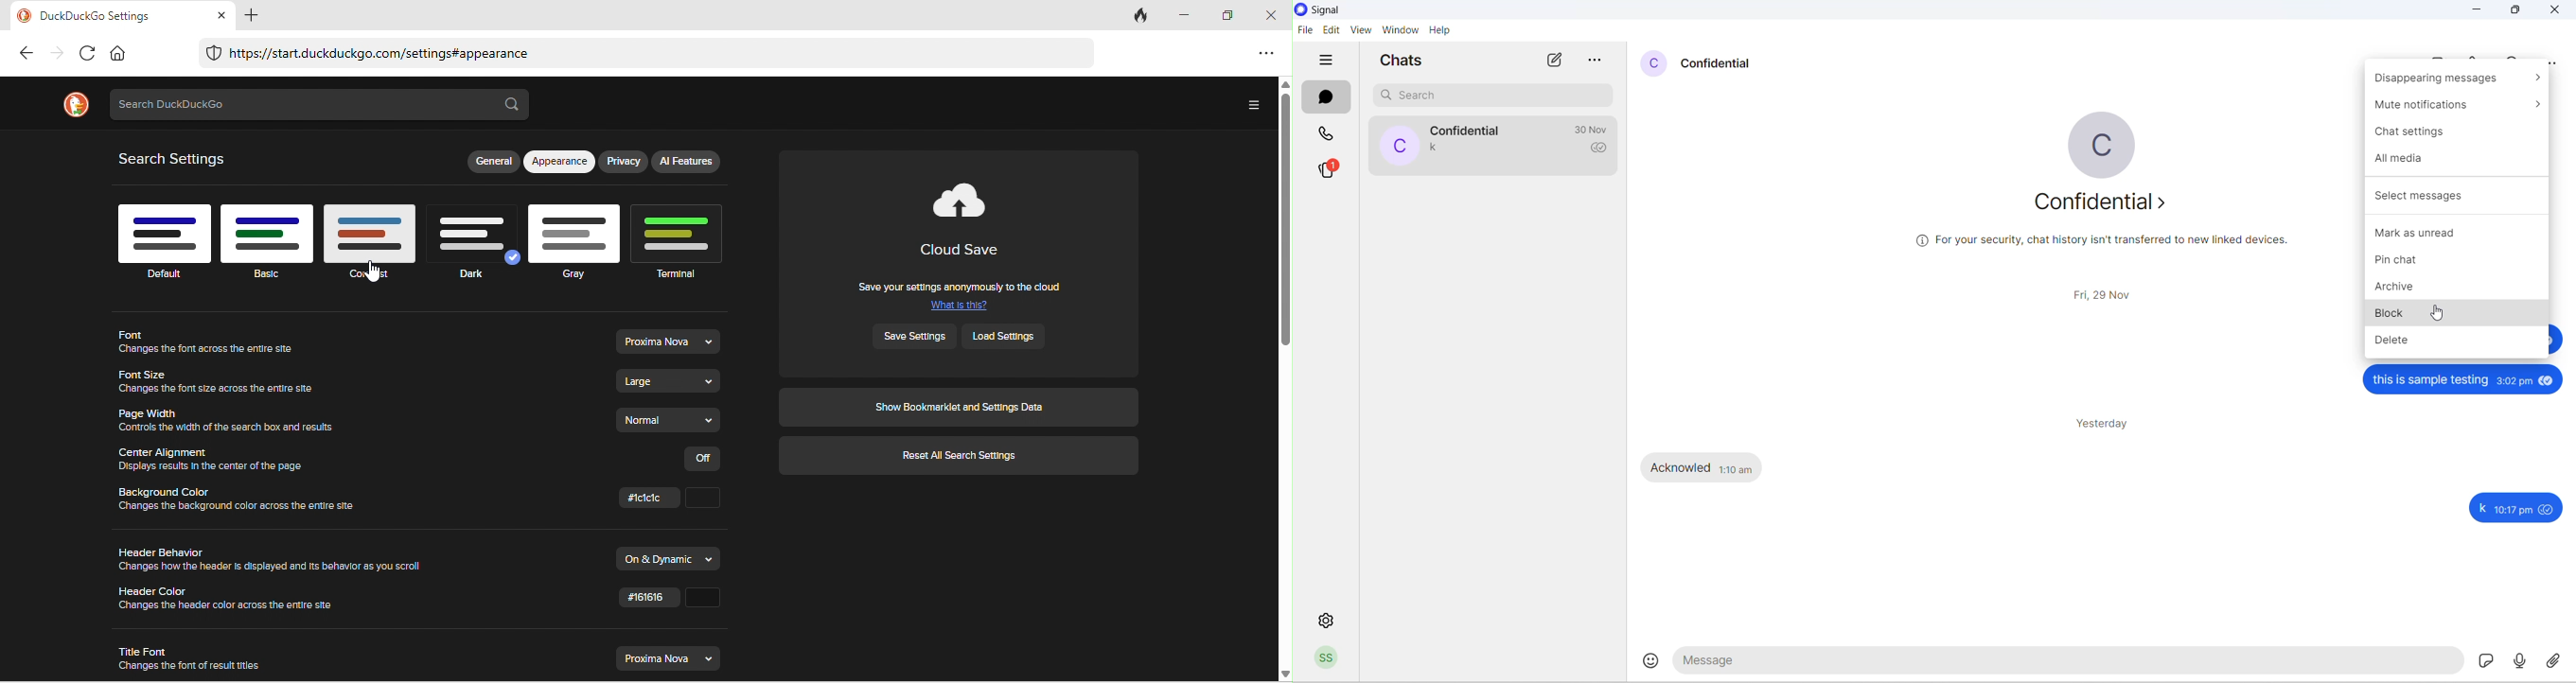 The height and width of the screenshot is (700, 2576). What do you see at coordinates (1330, 29) in the screenshot?
I see `edit` at bounding box center [1330, 29].